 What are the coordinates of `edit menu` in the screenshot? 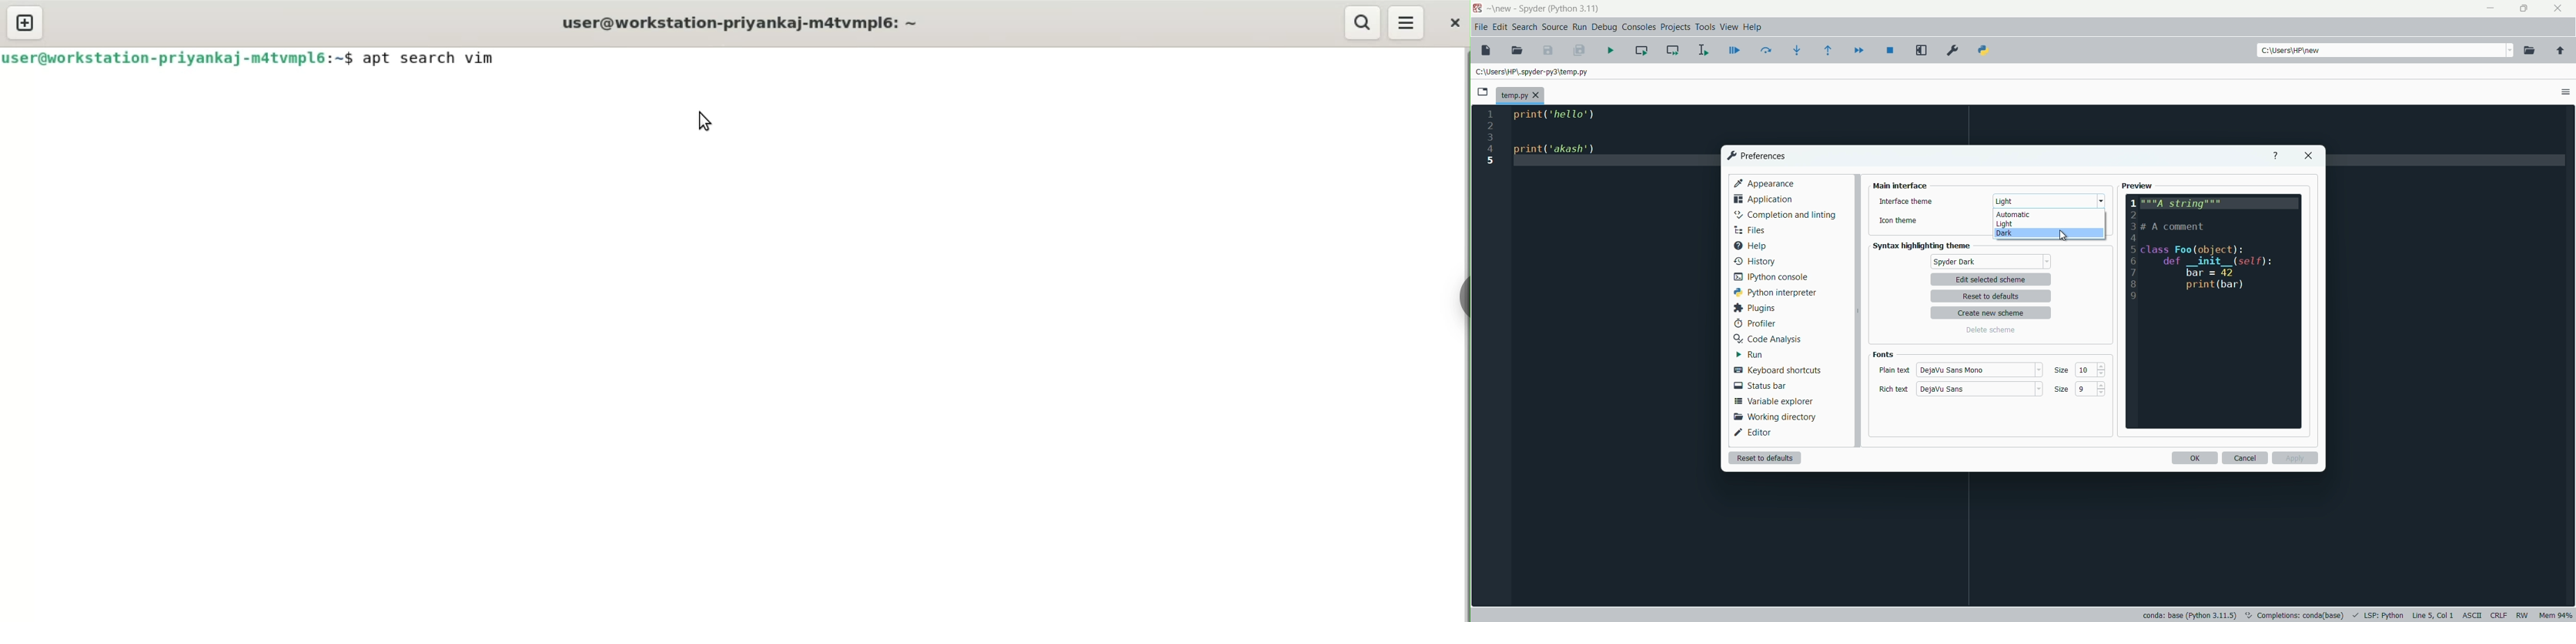 It's located at (1500, 26).